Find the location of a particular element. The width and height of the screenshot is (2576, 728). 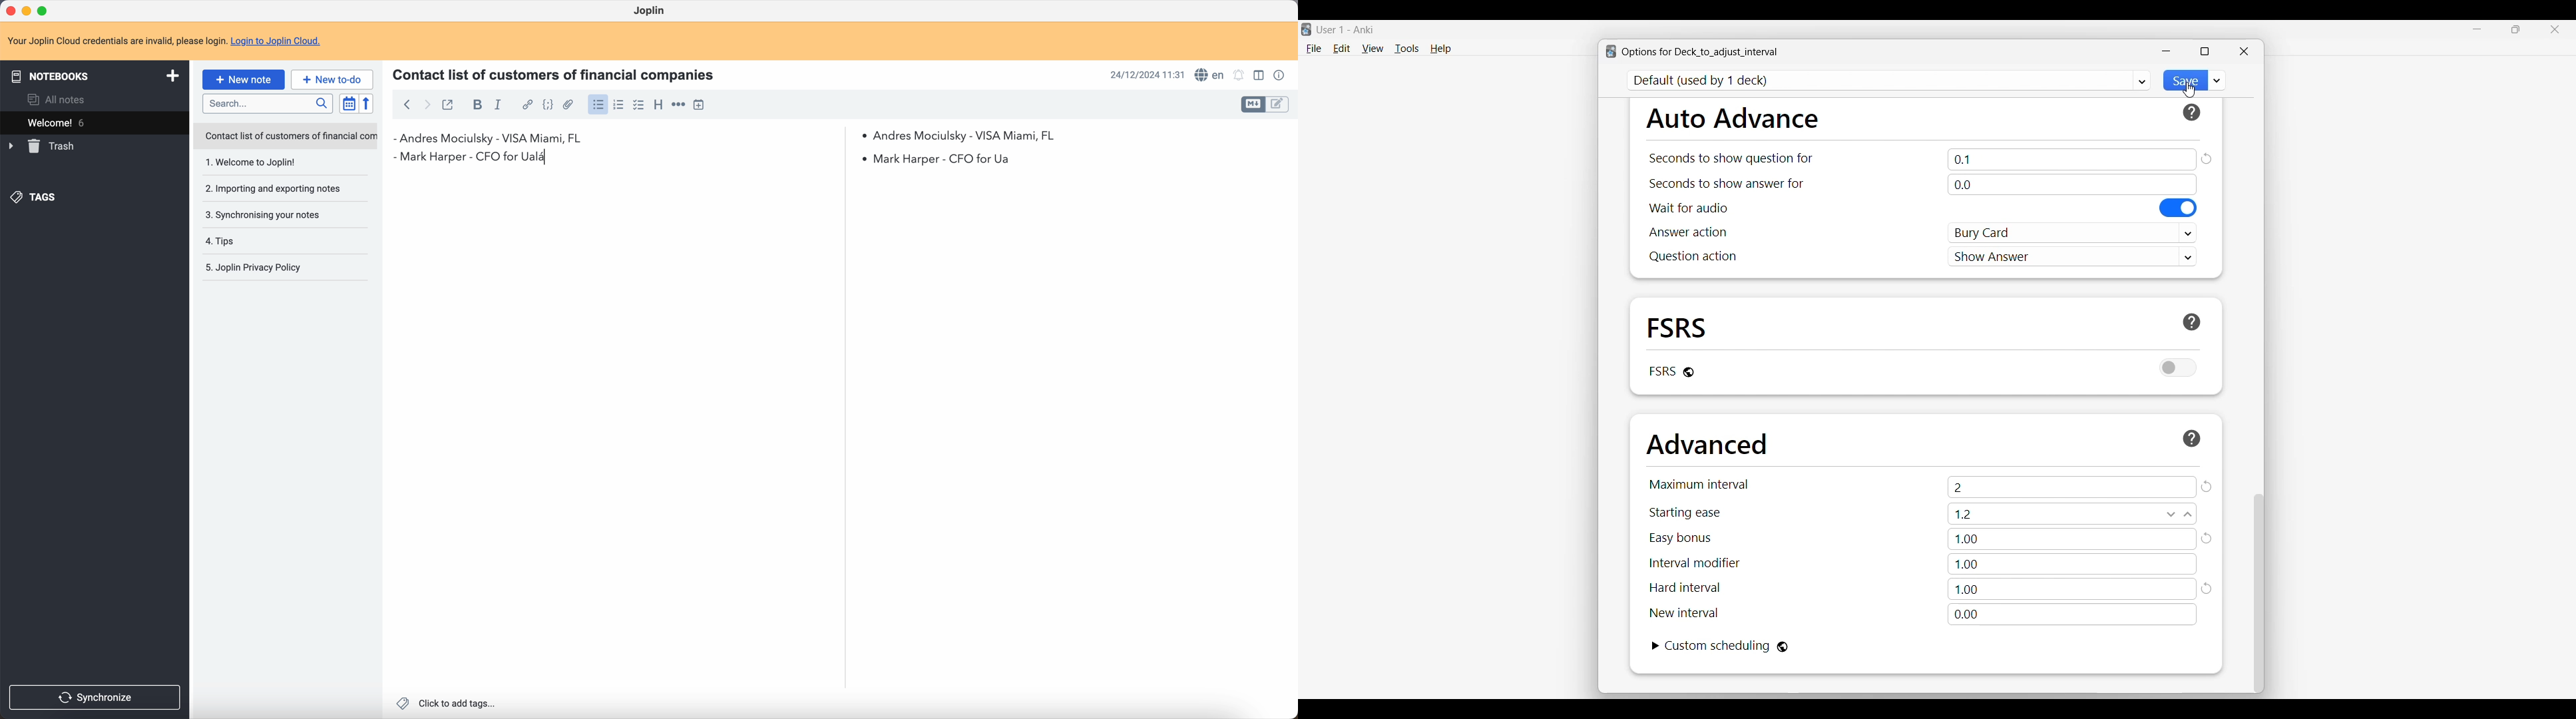

User 1 - Anki is located at coordinates (1346, 29).